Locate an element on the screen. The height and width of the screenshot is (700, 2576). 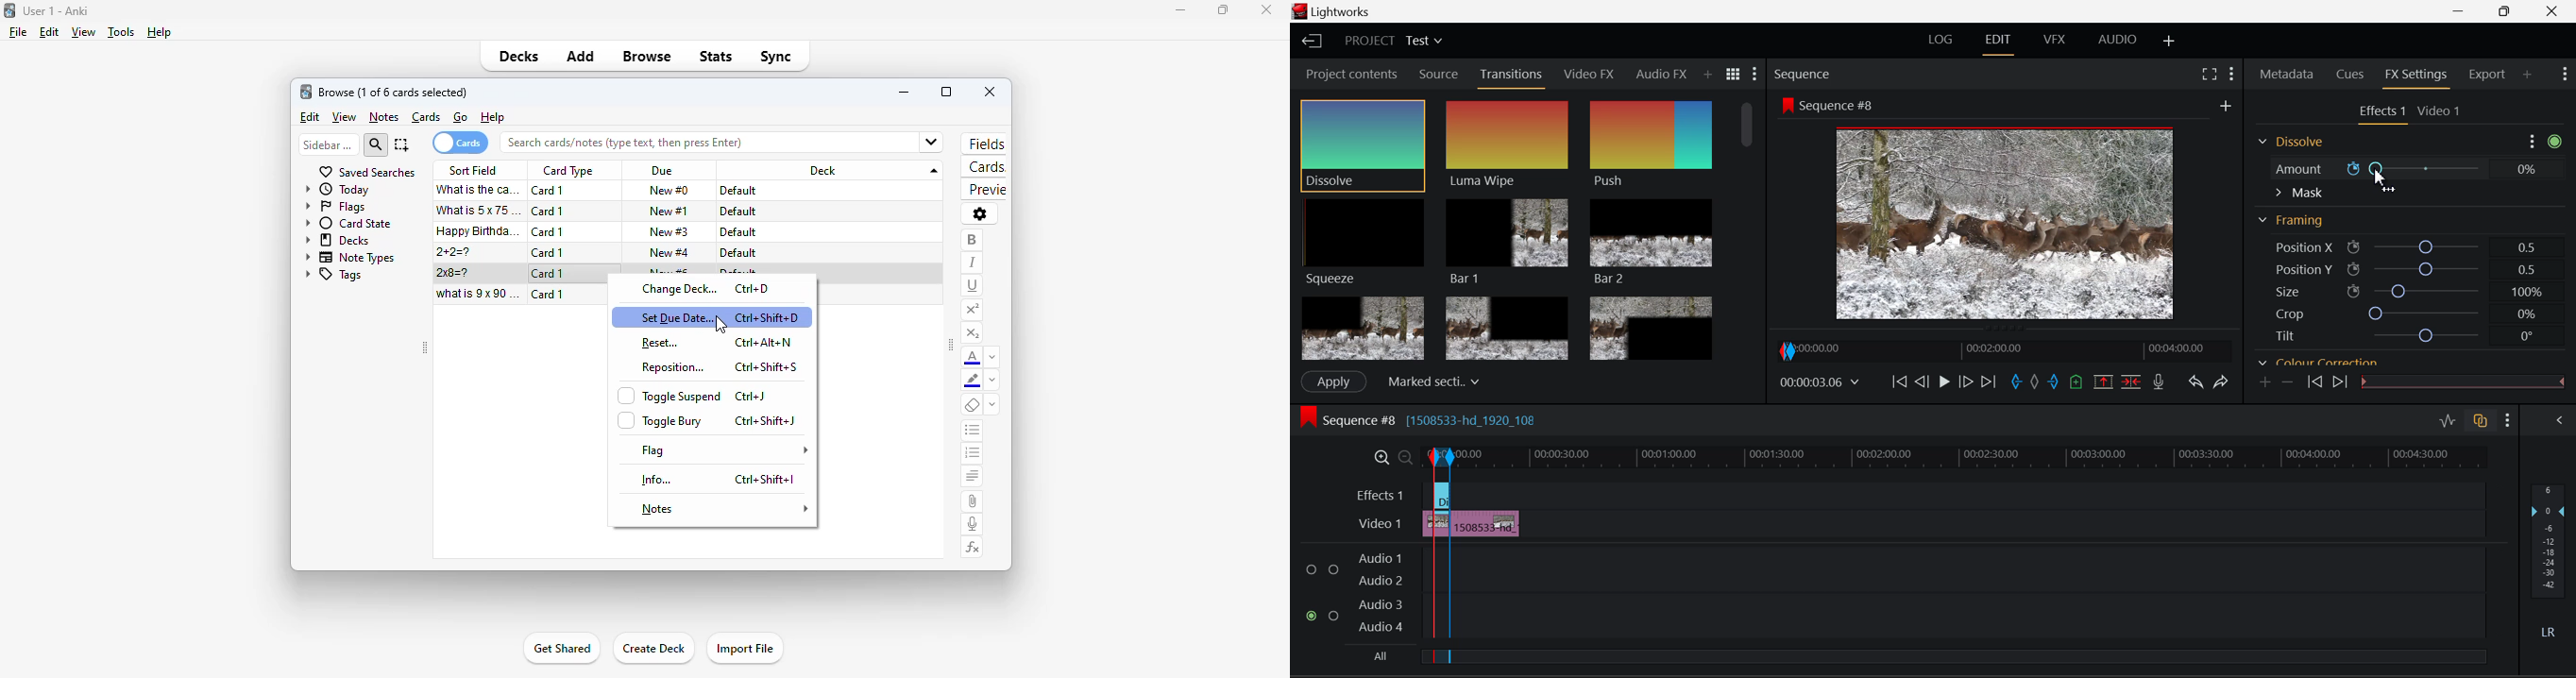
notes is located at coordinates (383, 117).